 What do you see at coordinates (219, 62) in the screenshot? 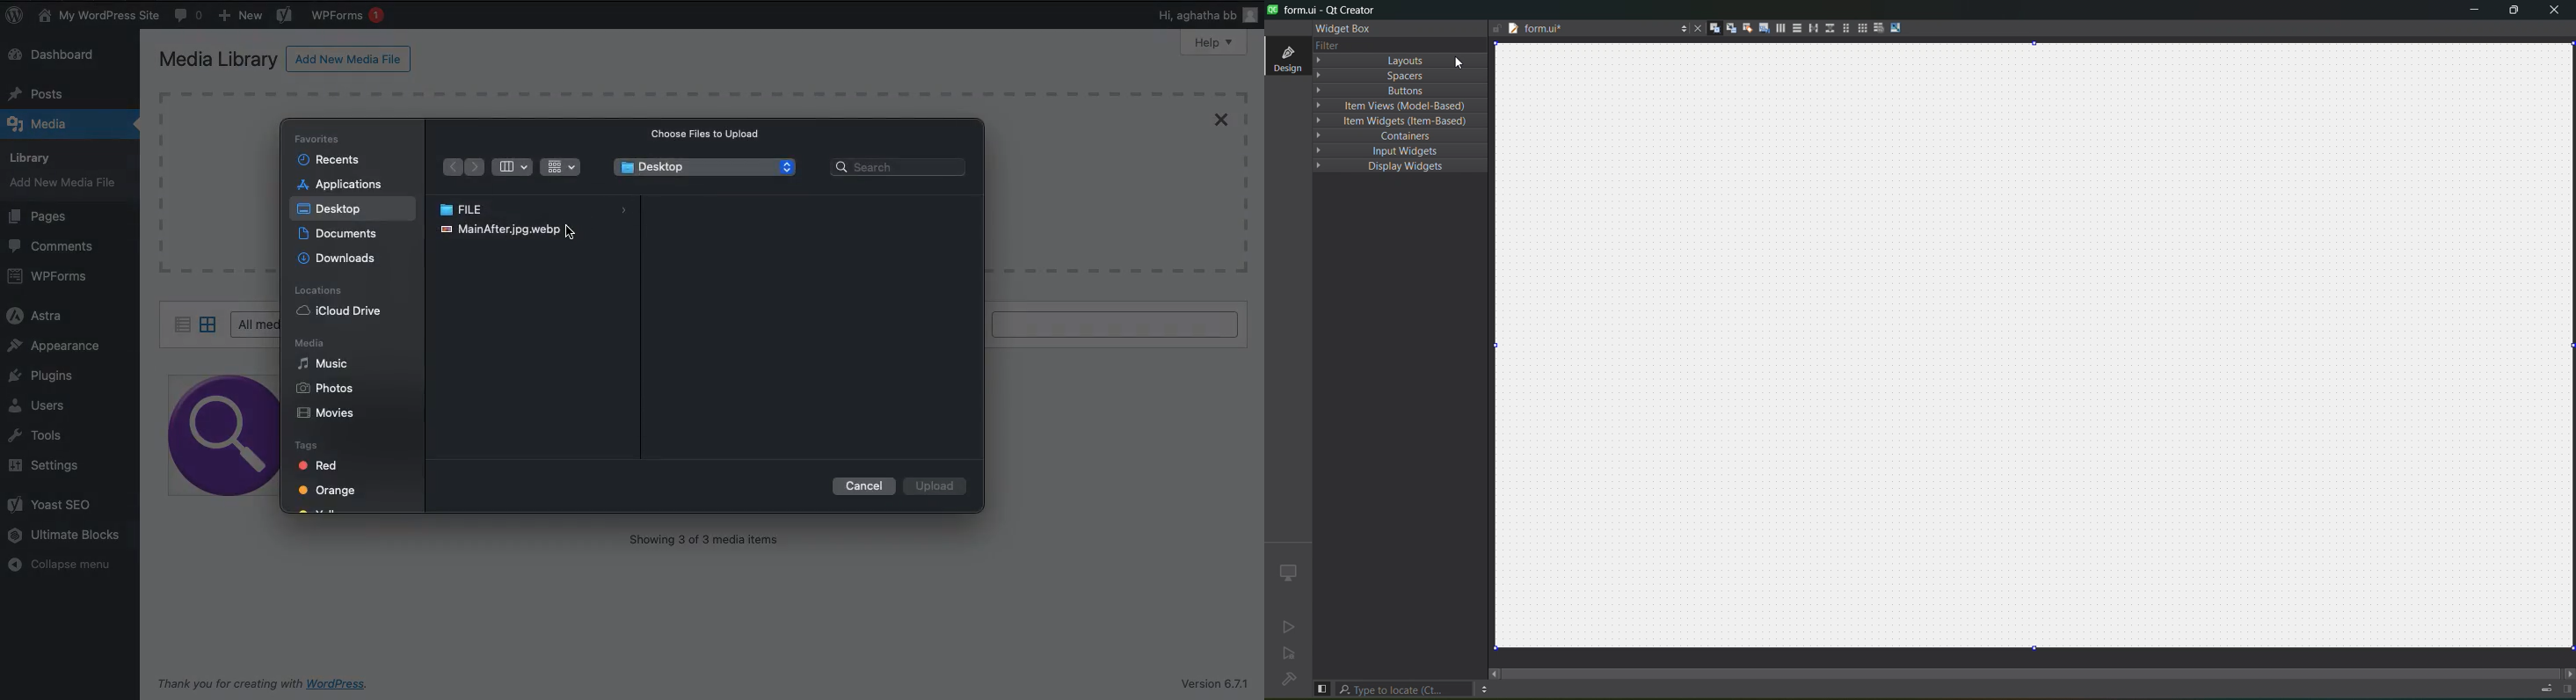
I see `Media library` at bounding box center [219, 62].